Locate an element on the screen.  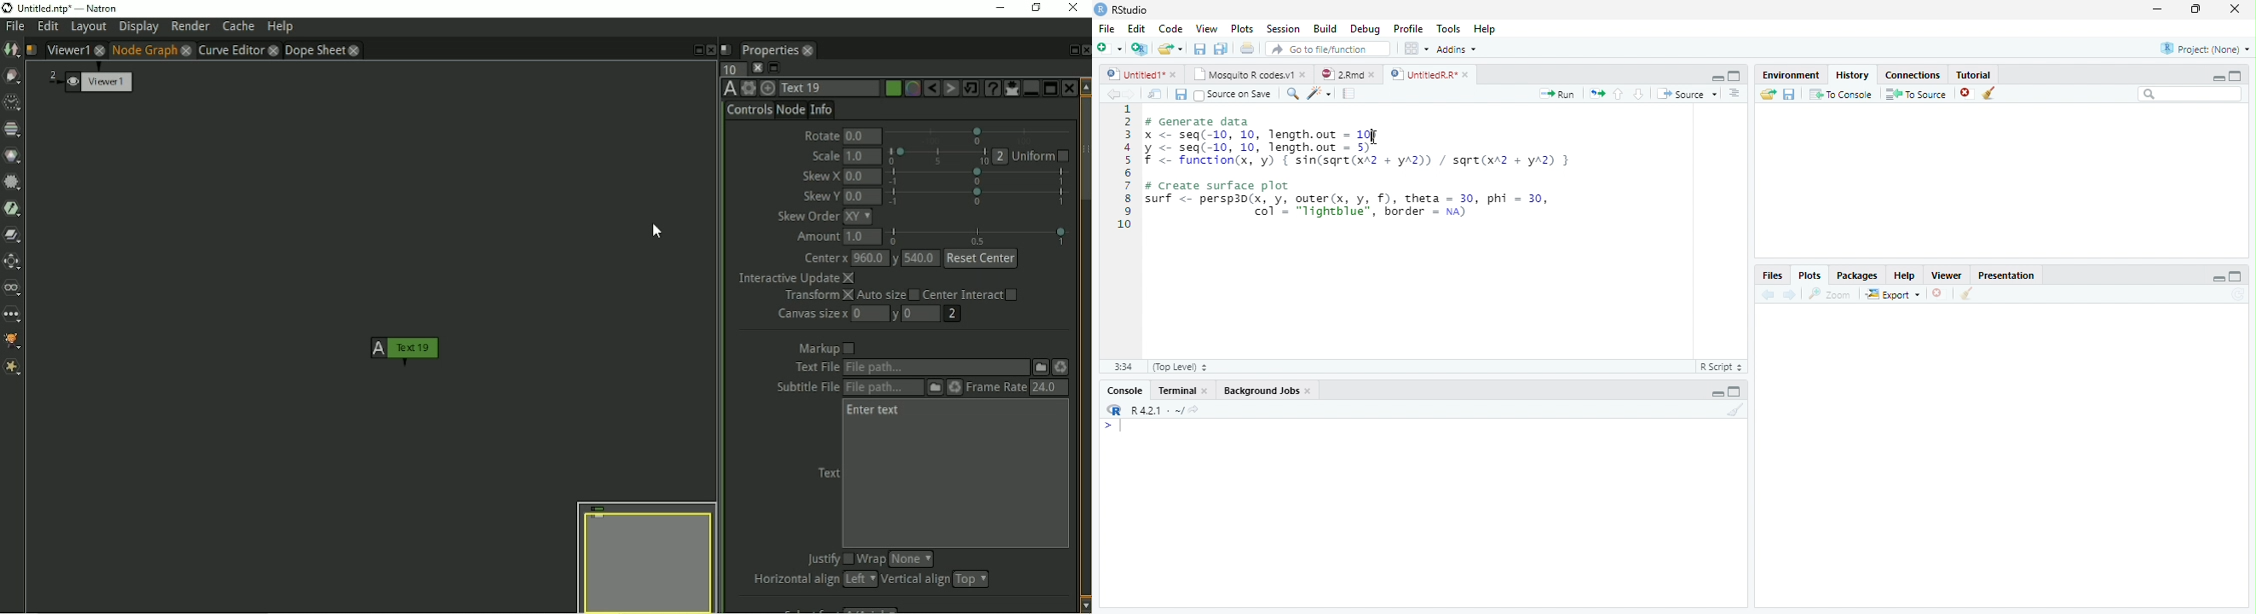
y is located at coordinates (893, 315).